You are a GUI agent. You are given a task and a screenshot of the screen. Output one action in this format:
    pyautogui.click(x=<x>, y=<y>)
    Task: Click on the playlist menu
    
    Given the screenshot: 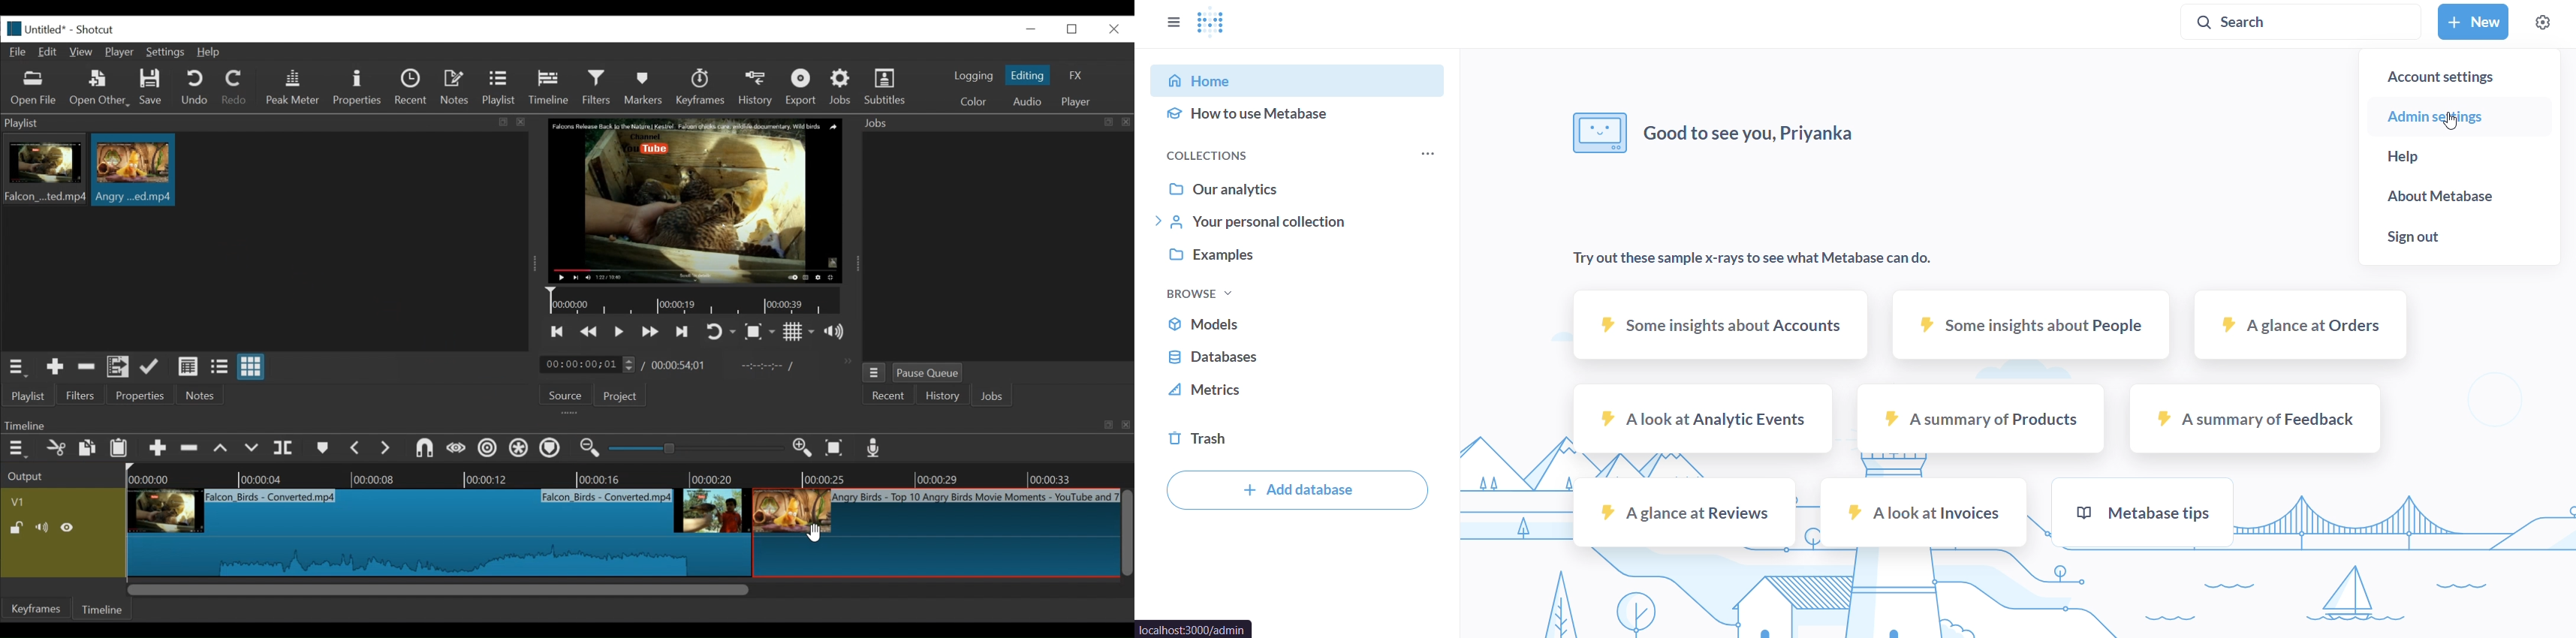 What is the action you would take?
    pyautogui.click(x=19, y=366)
    